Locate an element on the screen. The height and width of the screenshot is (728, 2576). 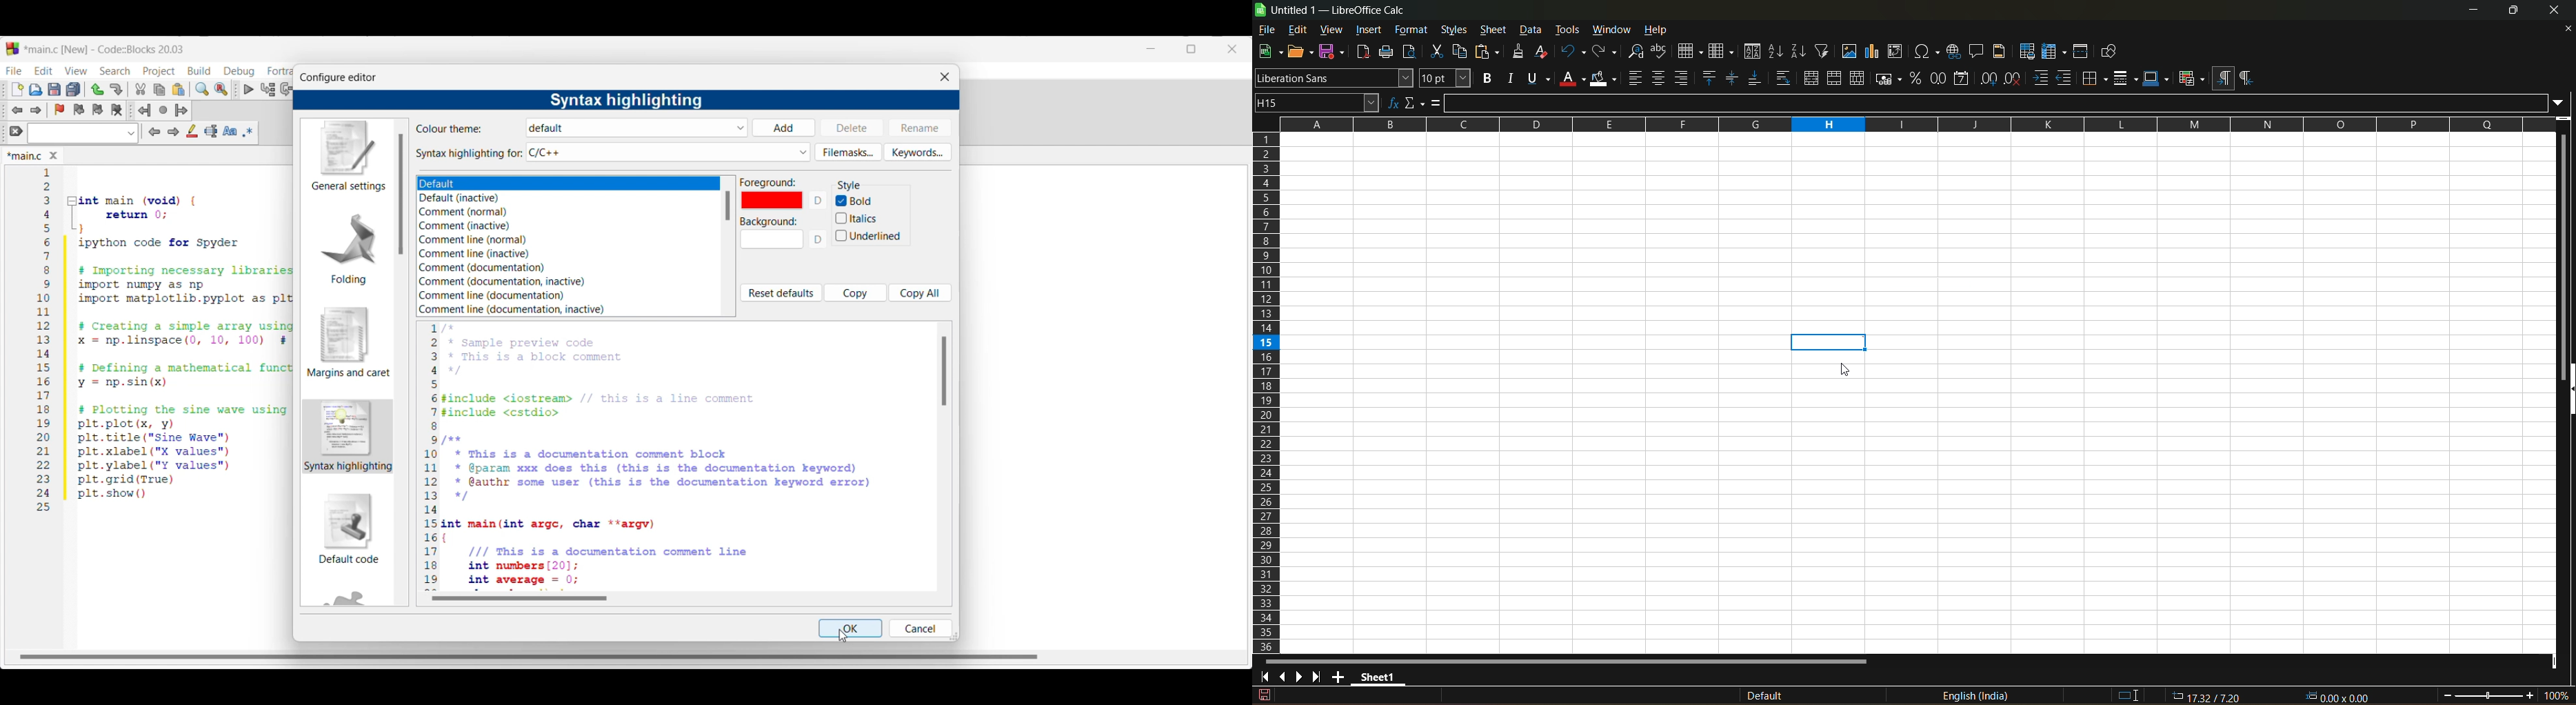
copy is located at coordinates (1460, 51).